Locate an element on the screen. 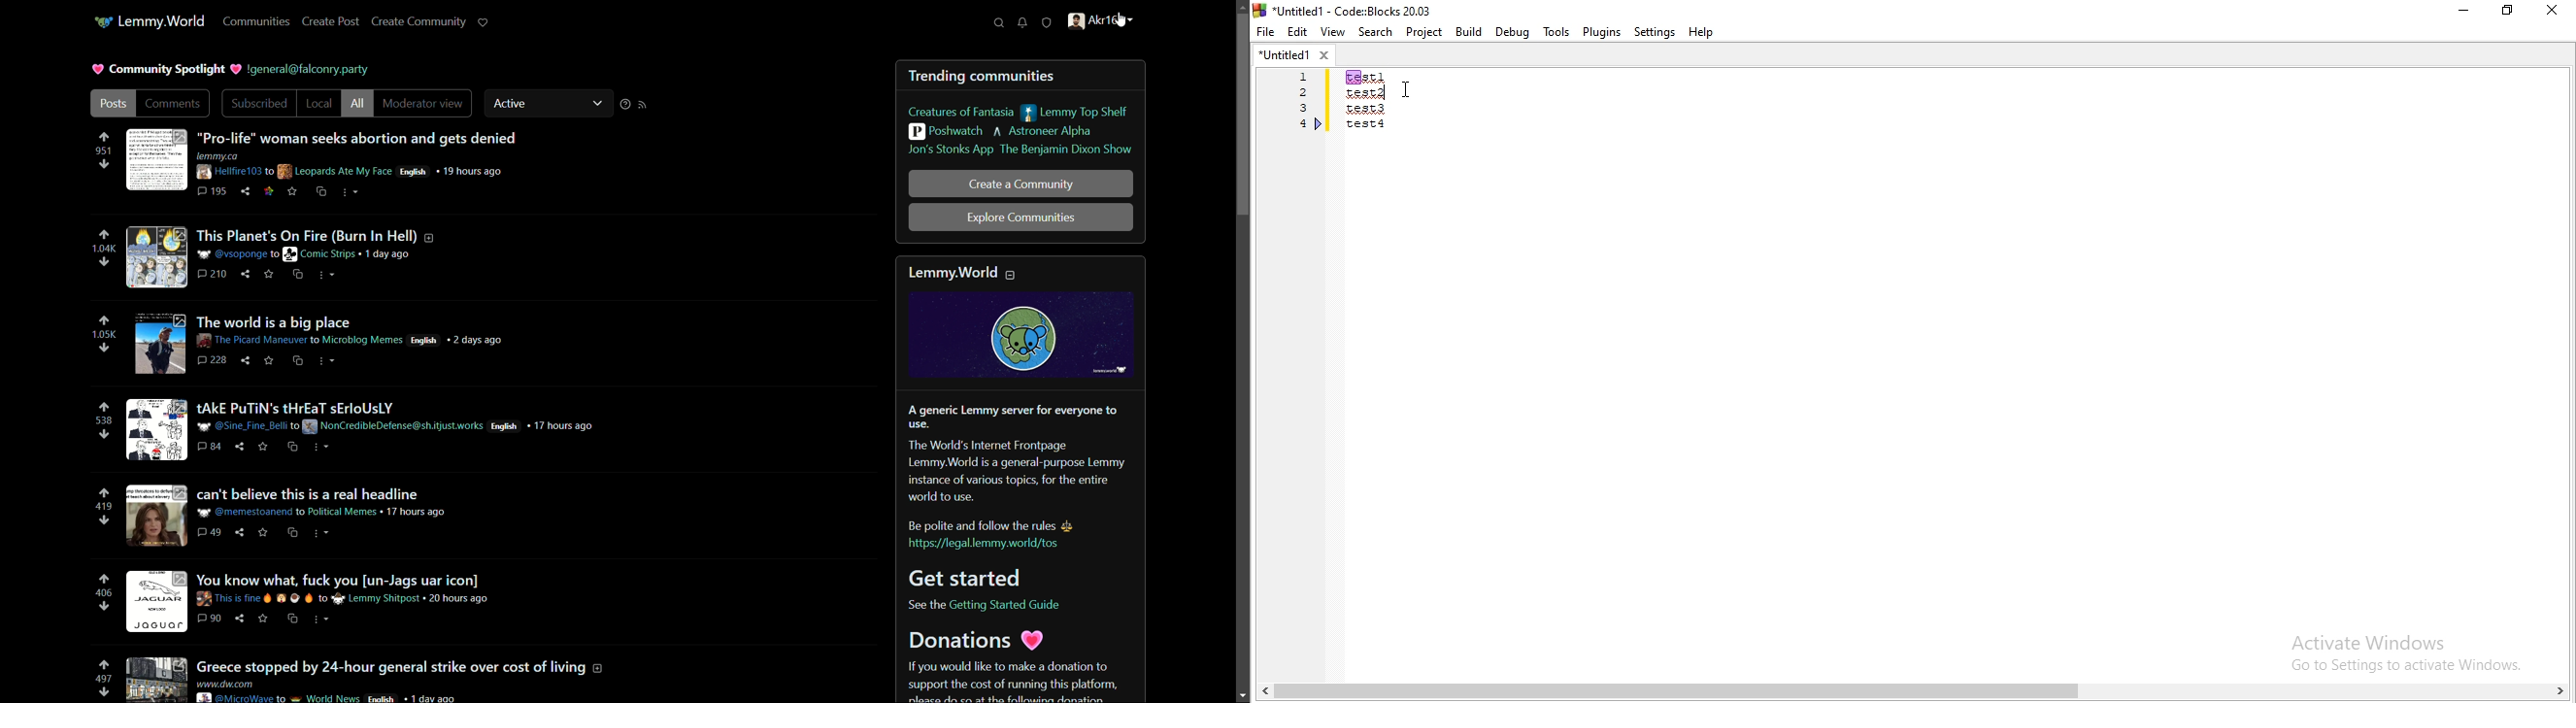 Image resolution: width=2576 pixels, height=728 pixels. Debug  is located at coordinates (1513, 32).